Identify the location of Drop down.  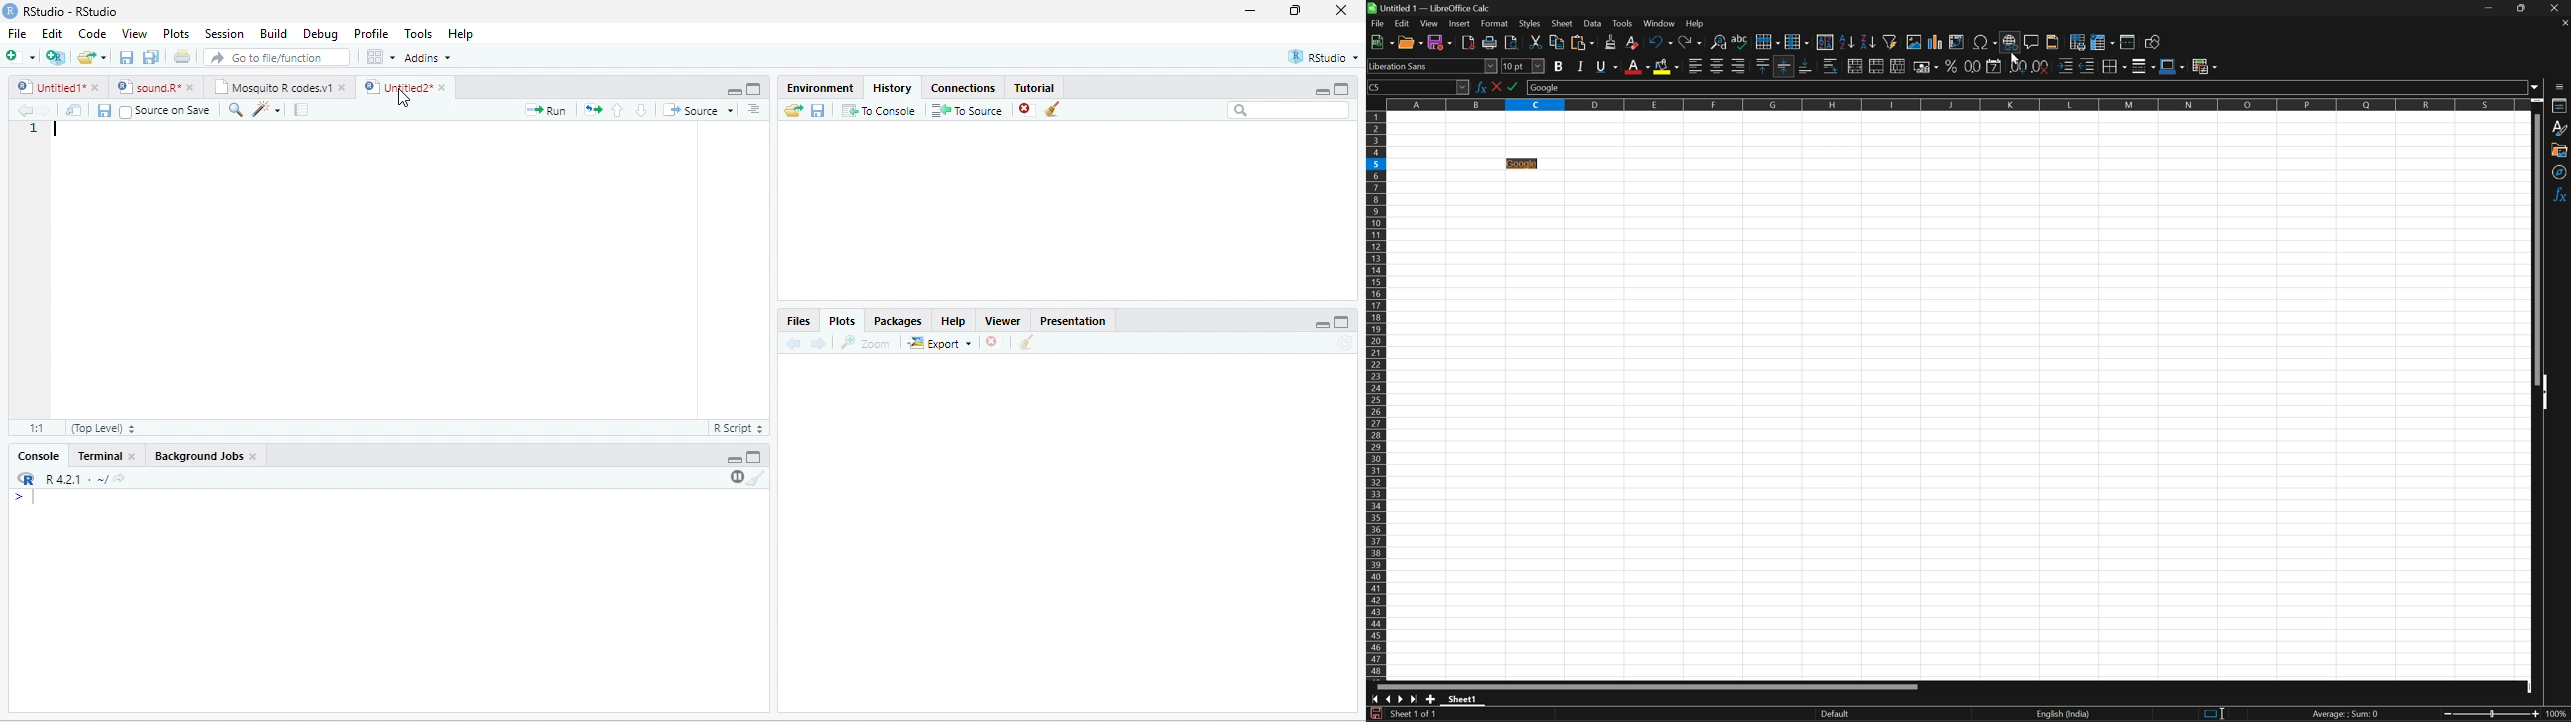
(2536, 86).